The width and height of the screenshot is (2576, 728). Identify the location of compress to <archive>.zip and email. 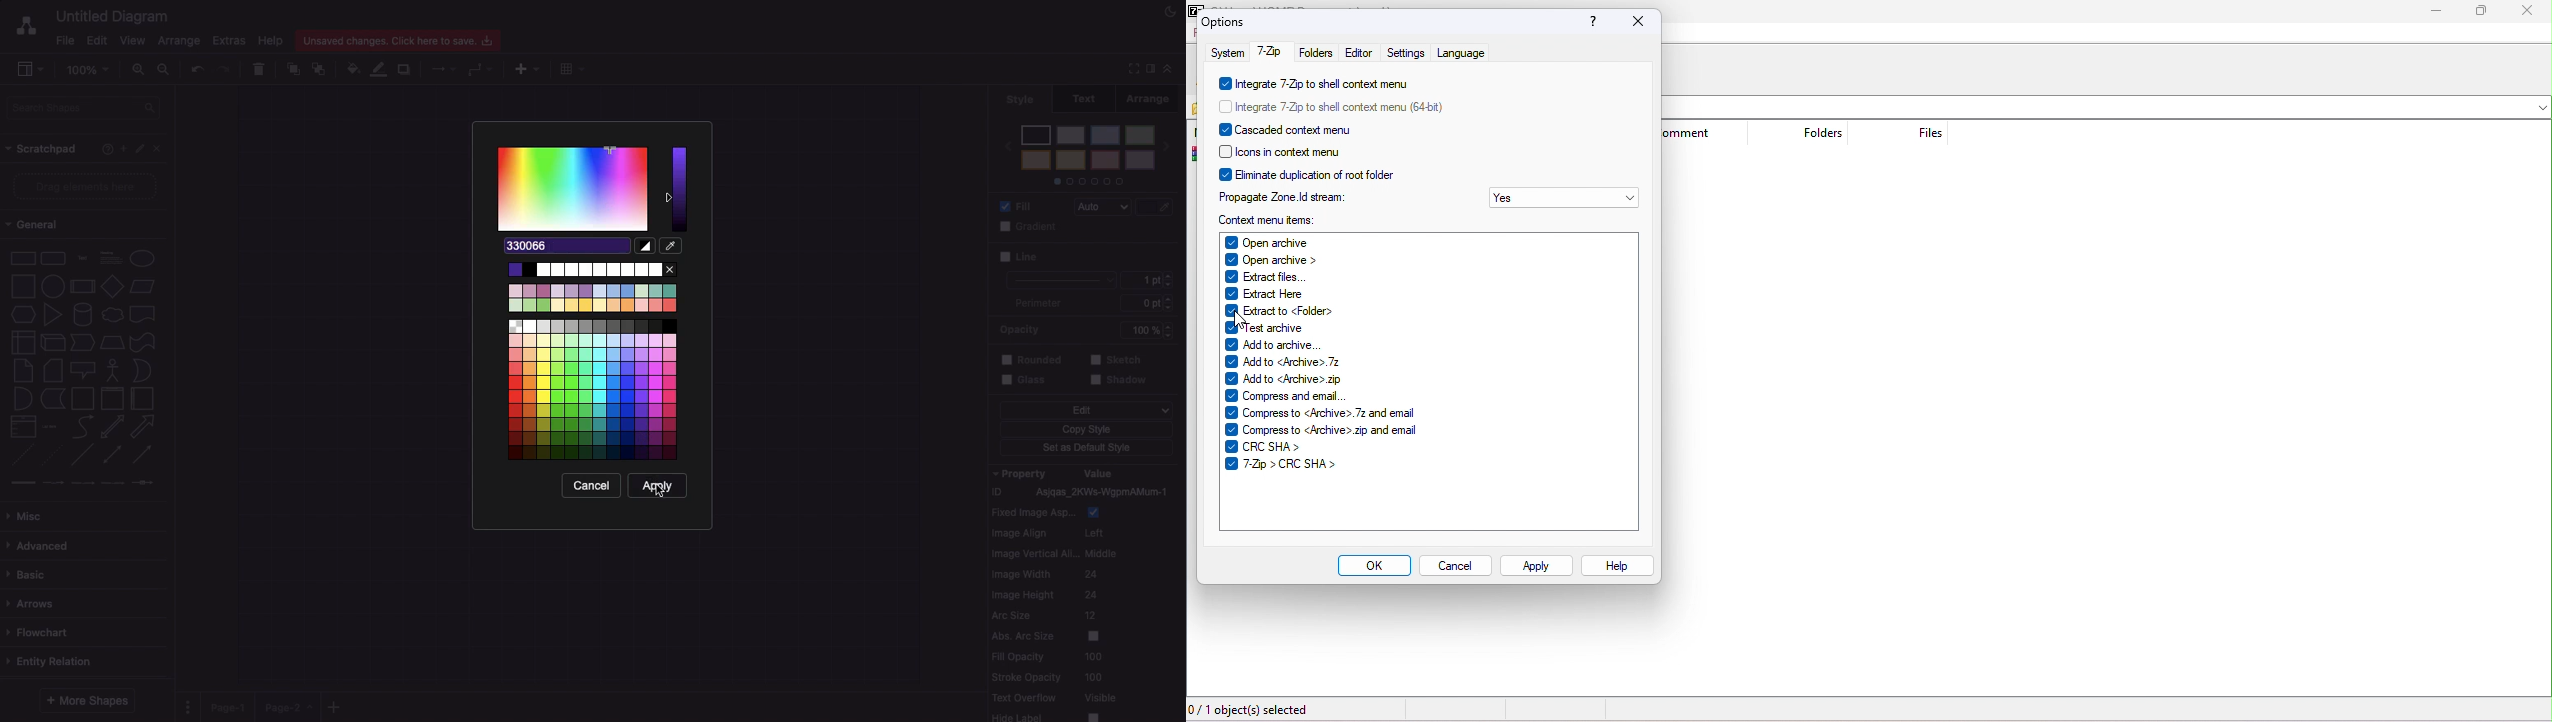
(1330, 430).